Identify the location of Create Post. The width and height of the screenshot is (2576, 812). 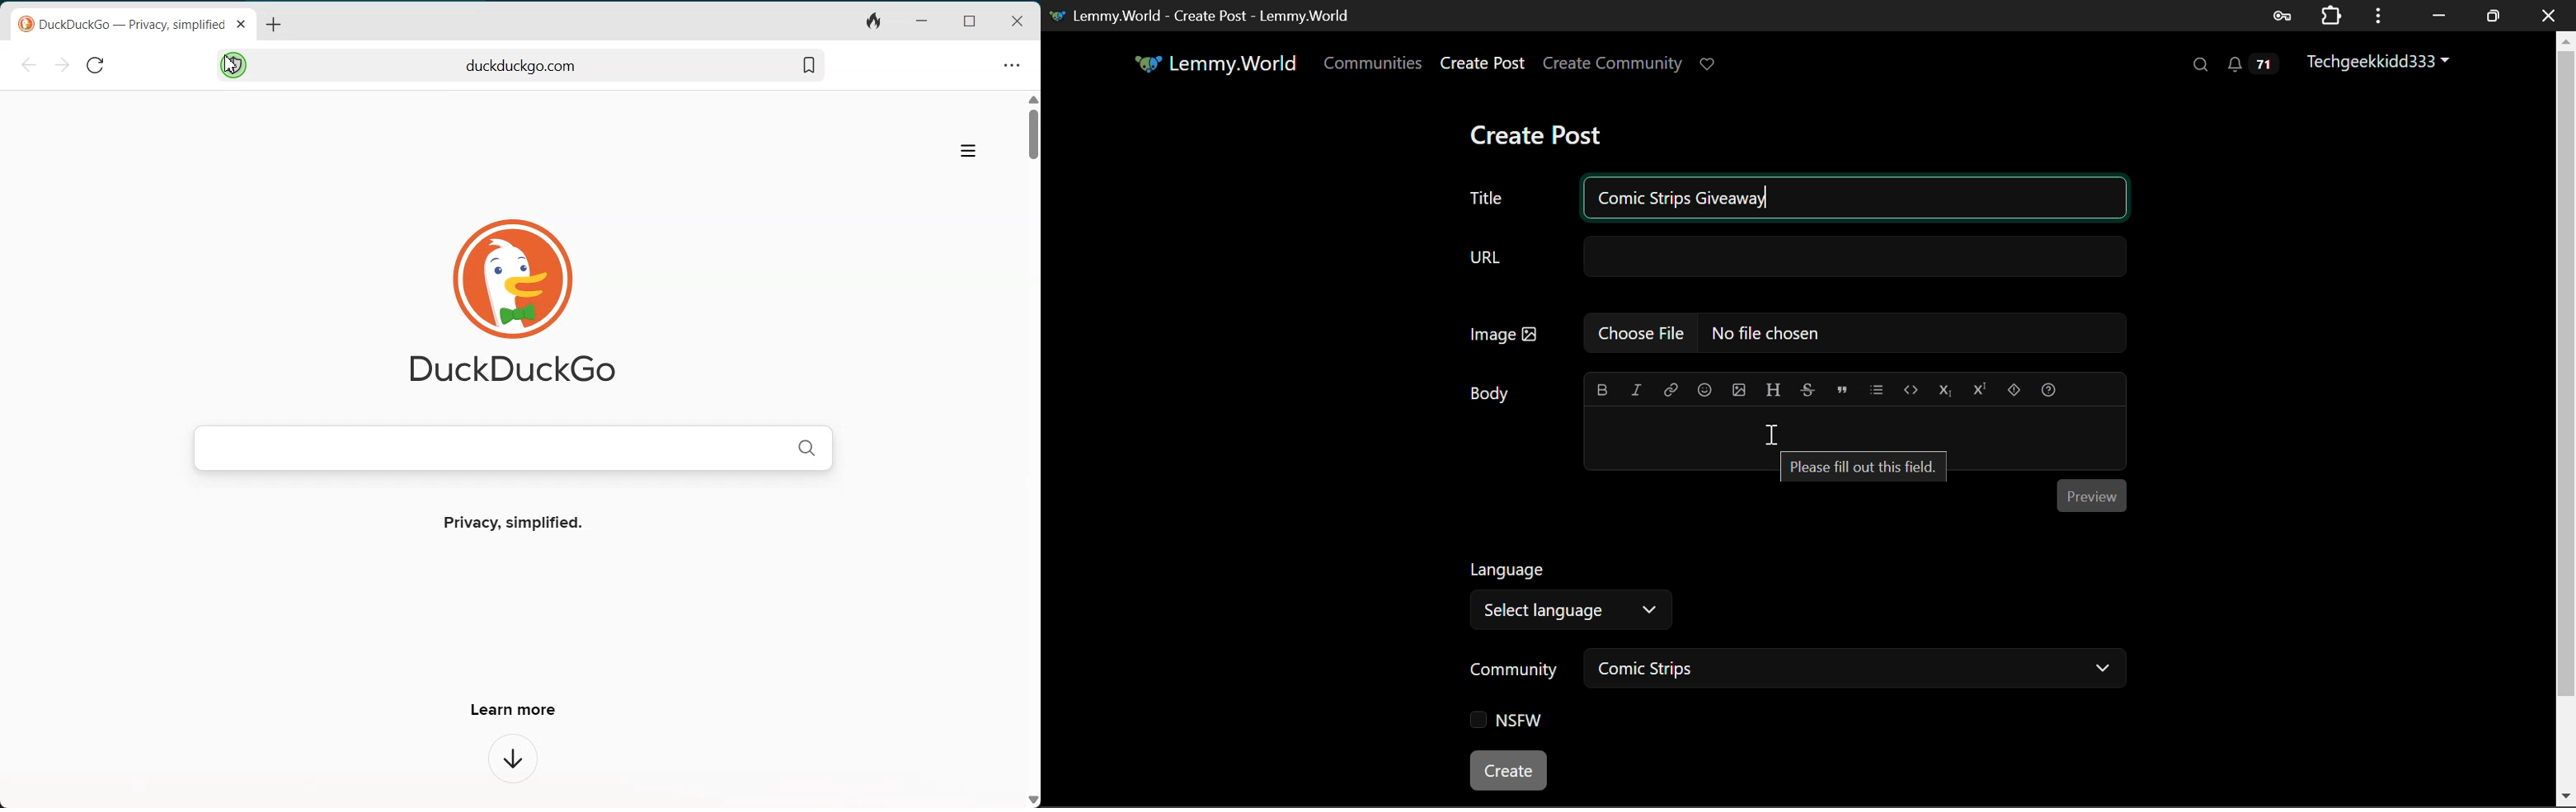
(1540, 130).